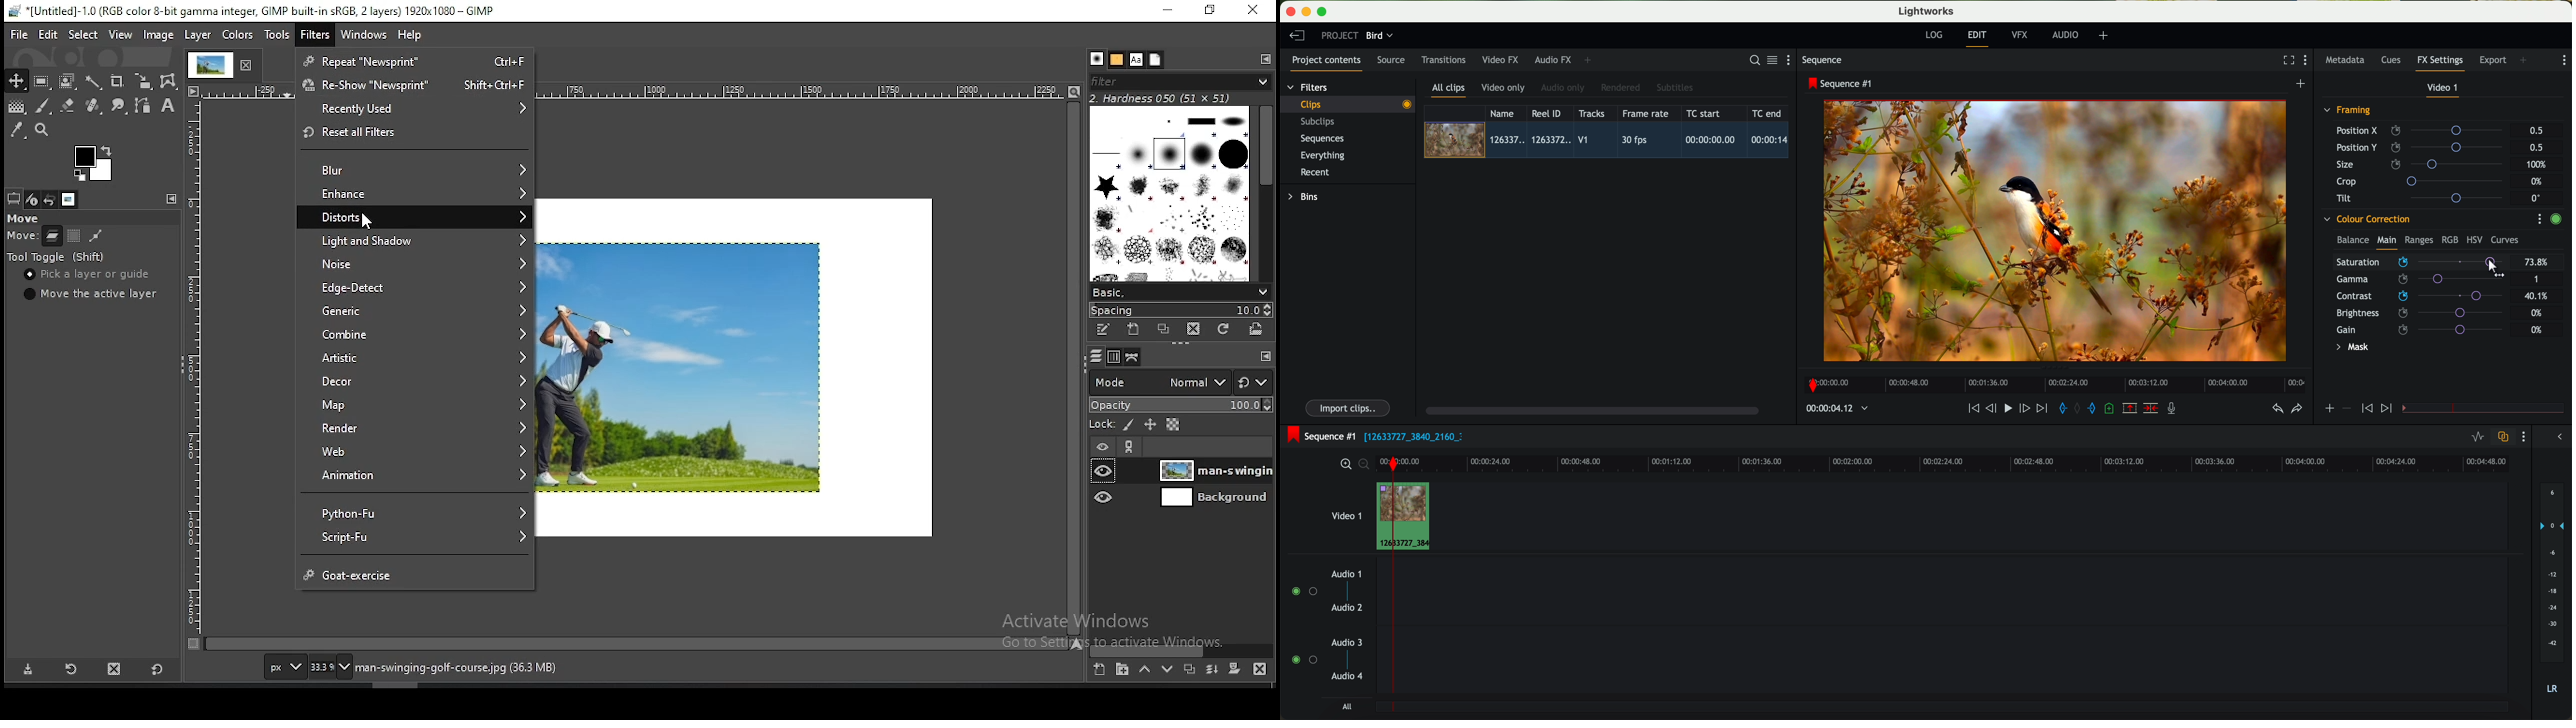  What do you see at coordinates (1308, 12) in the screenshot?
I see `minimize program` at bounding box center [1308, 12].